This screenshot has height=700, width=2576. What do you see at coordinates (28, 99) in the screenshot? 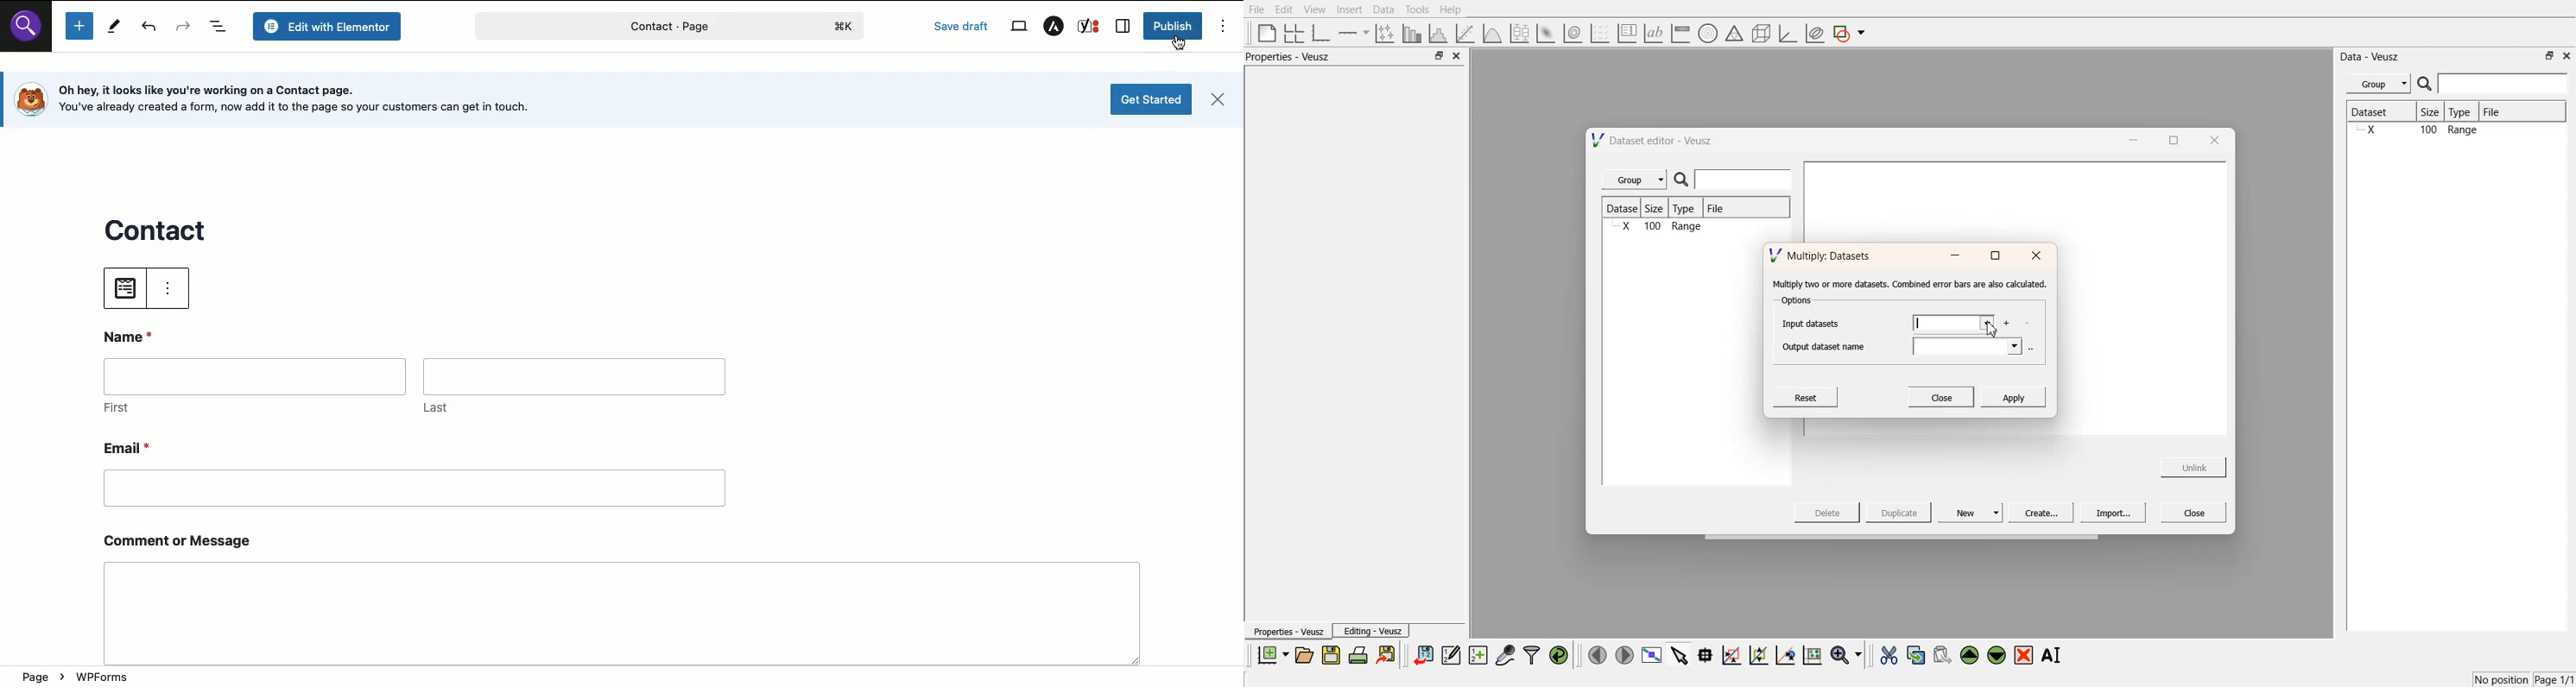
I see `logo` at bounding box center [28, 99].